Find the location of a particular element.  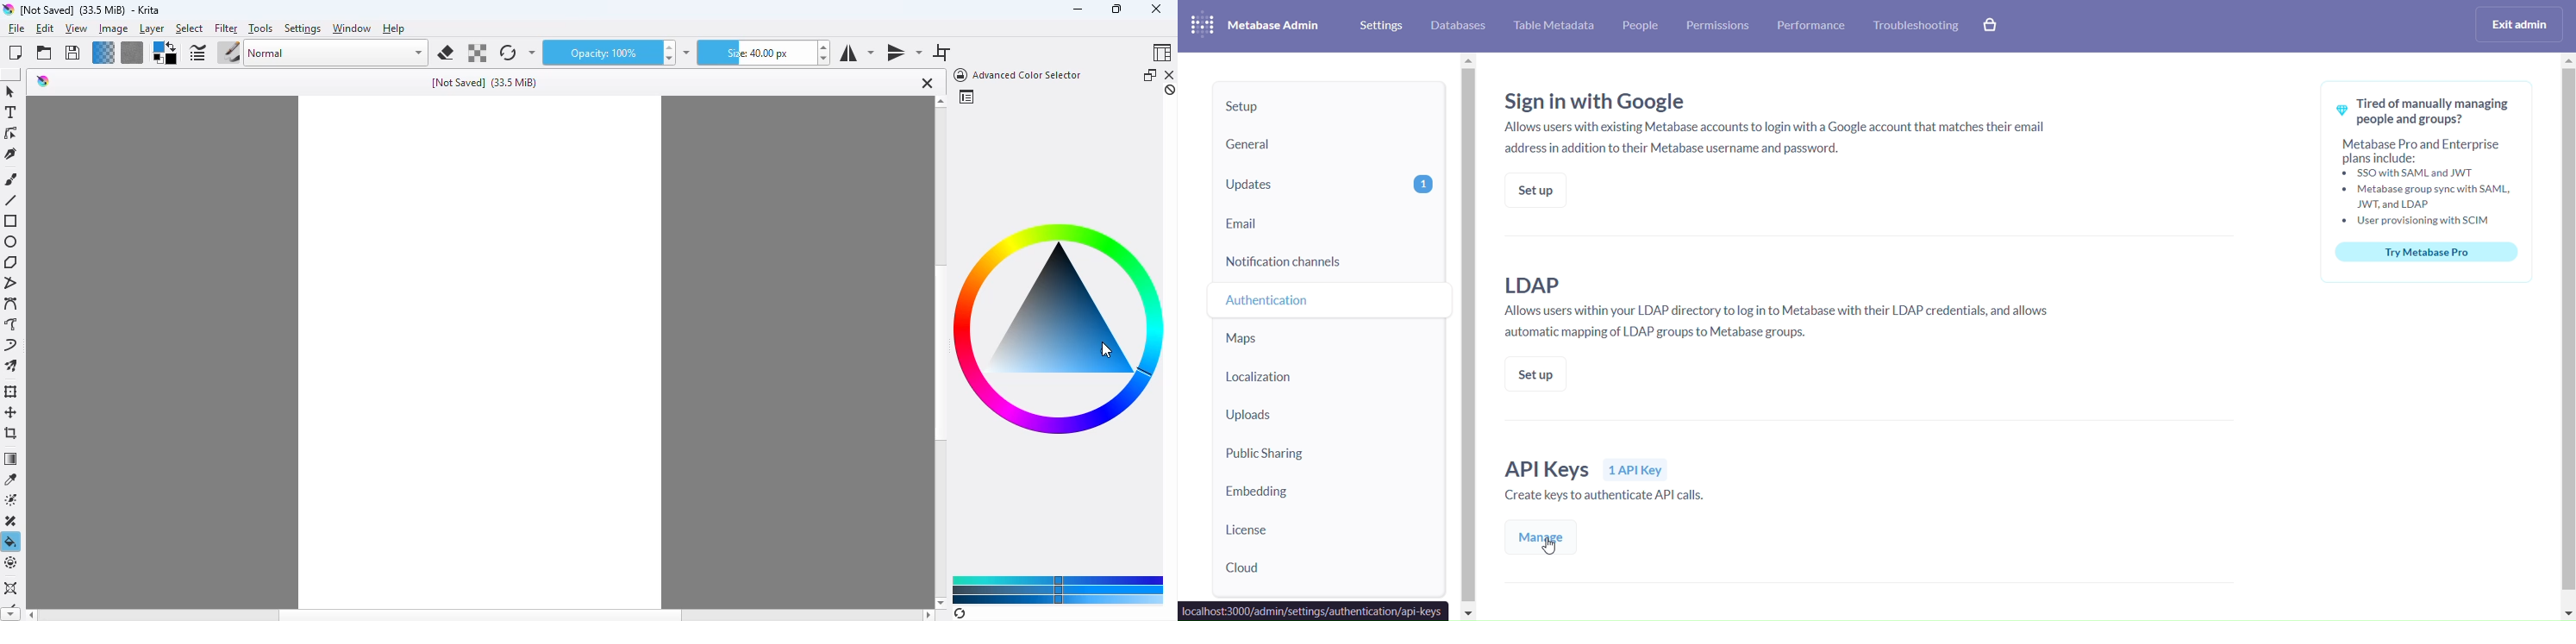

dynamic brush tool is located at coordinates (10, 344).